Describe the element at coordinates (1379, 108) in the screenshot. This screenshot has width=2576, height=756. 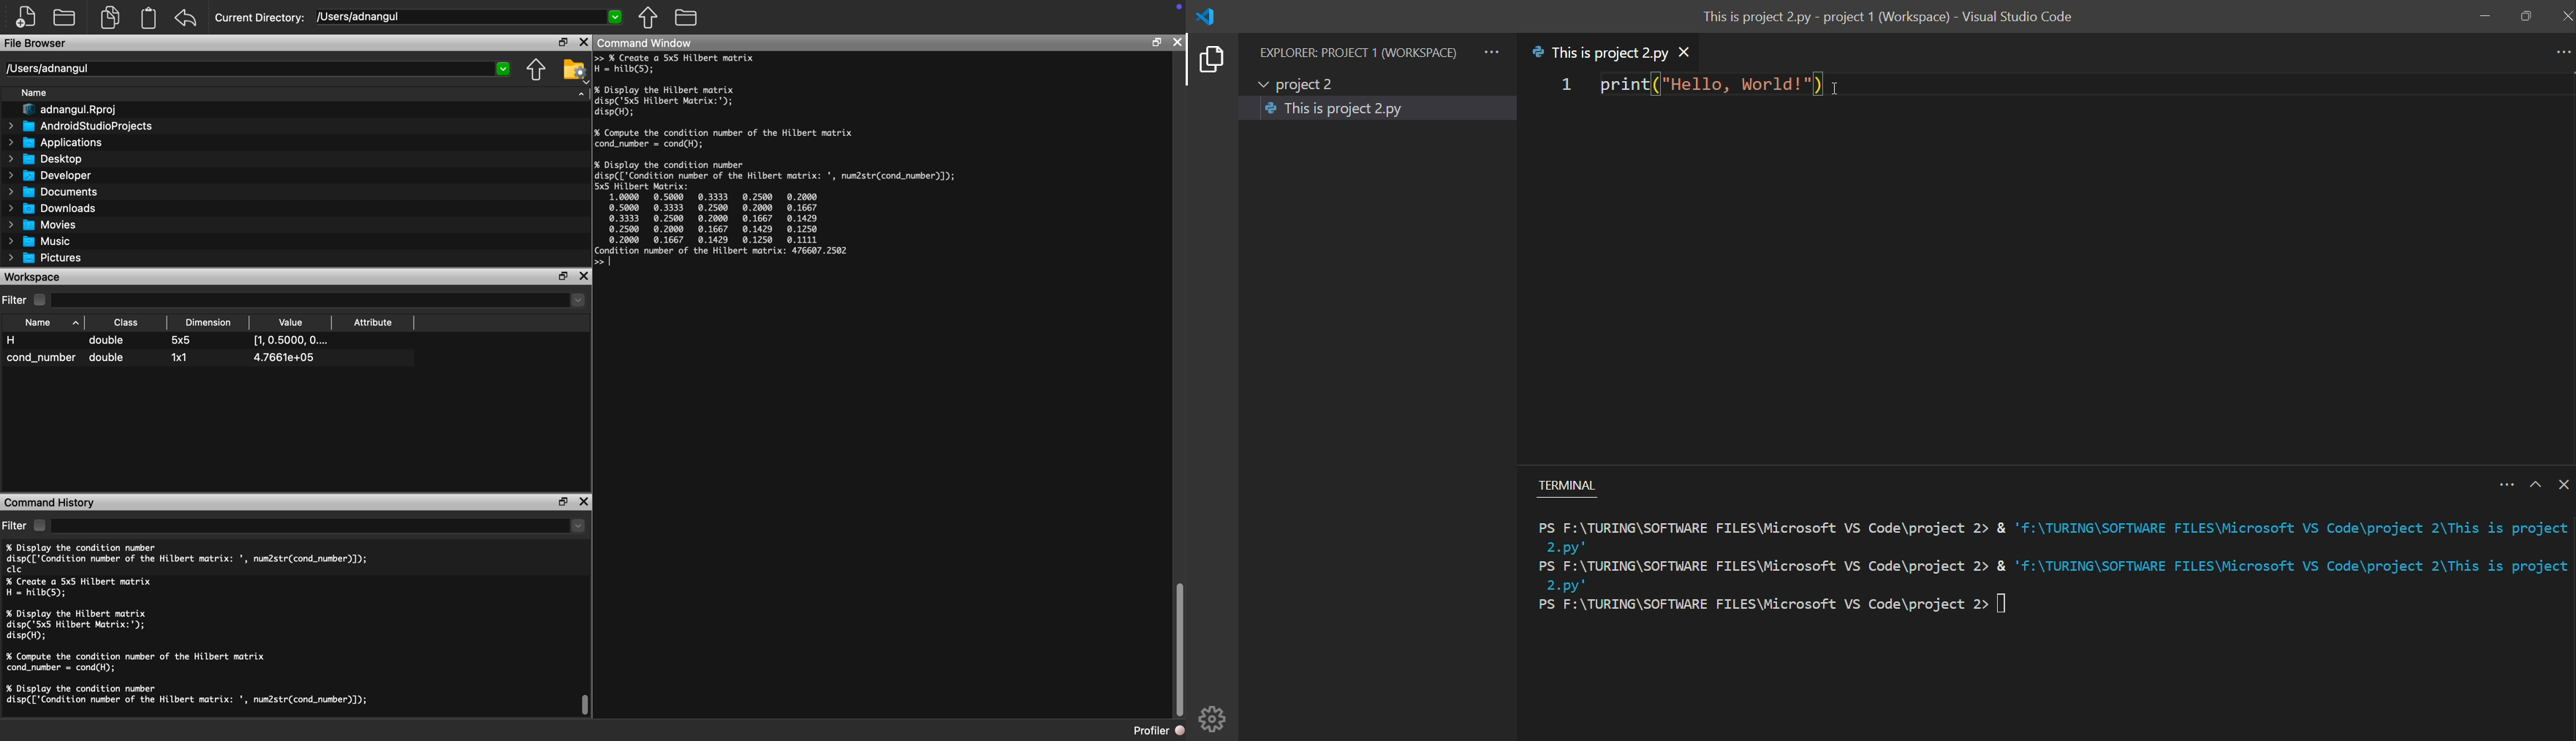
I see `current open file` at that location.